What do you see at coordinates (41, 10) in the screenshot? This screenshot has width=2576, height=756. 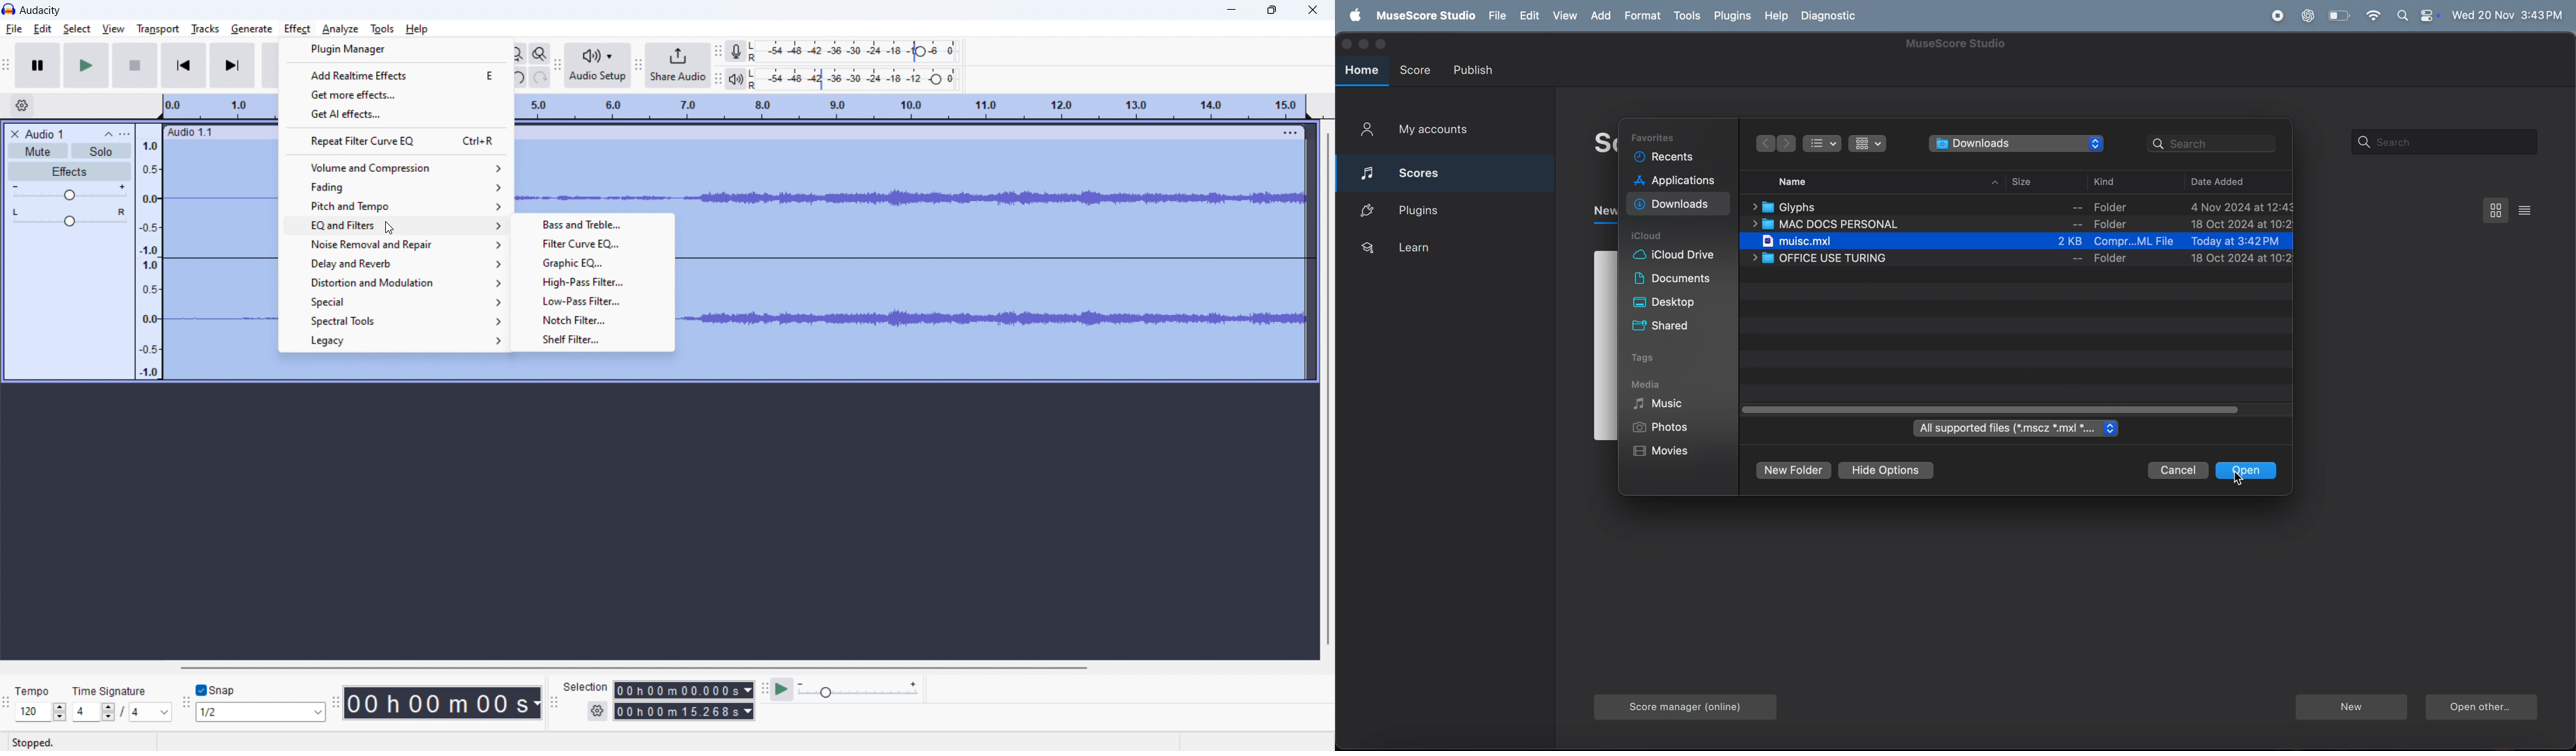 I see `Audacity` at bounding box center [41, 10].